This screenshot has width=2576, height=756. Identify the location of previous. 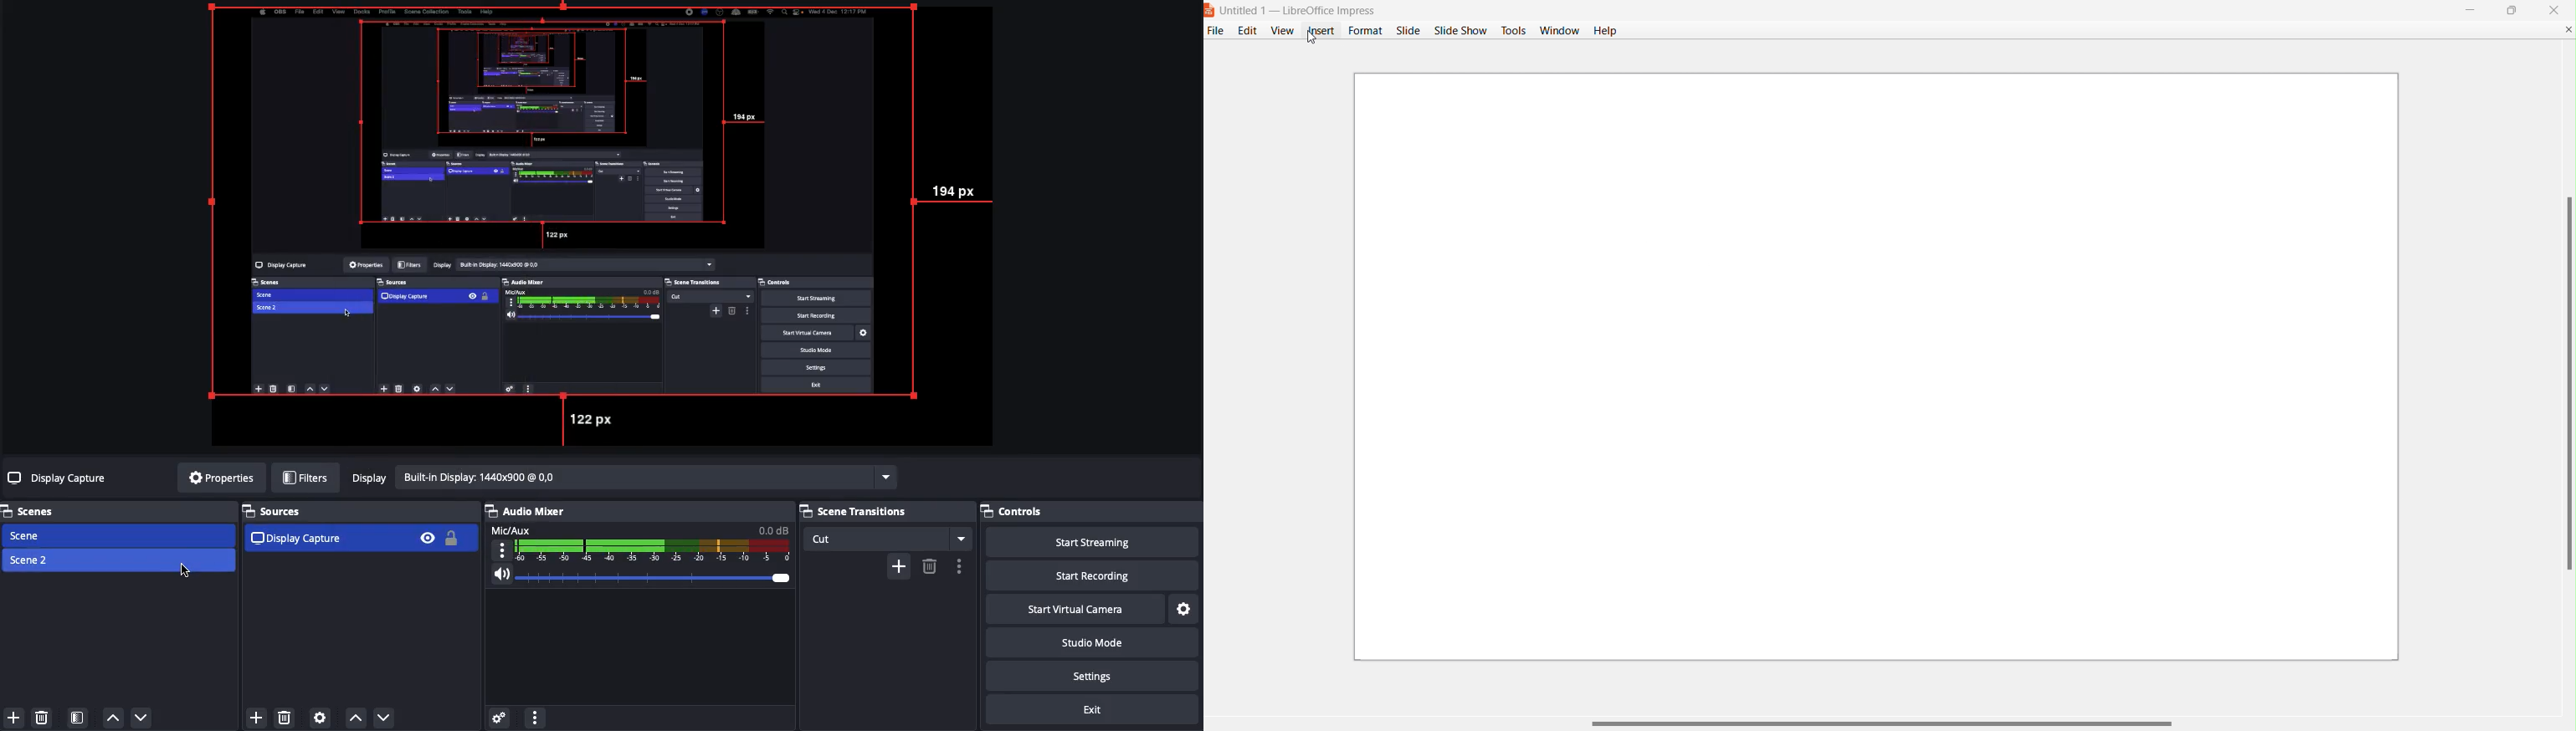
(356, 718).